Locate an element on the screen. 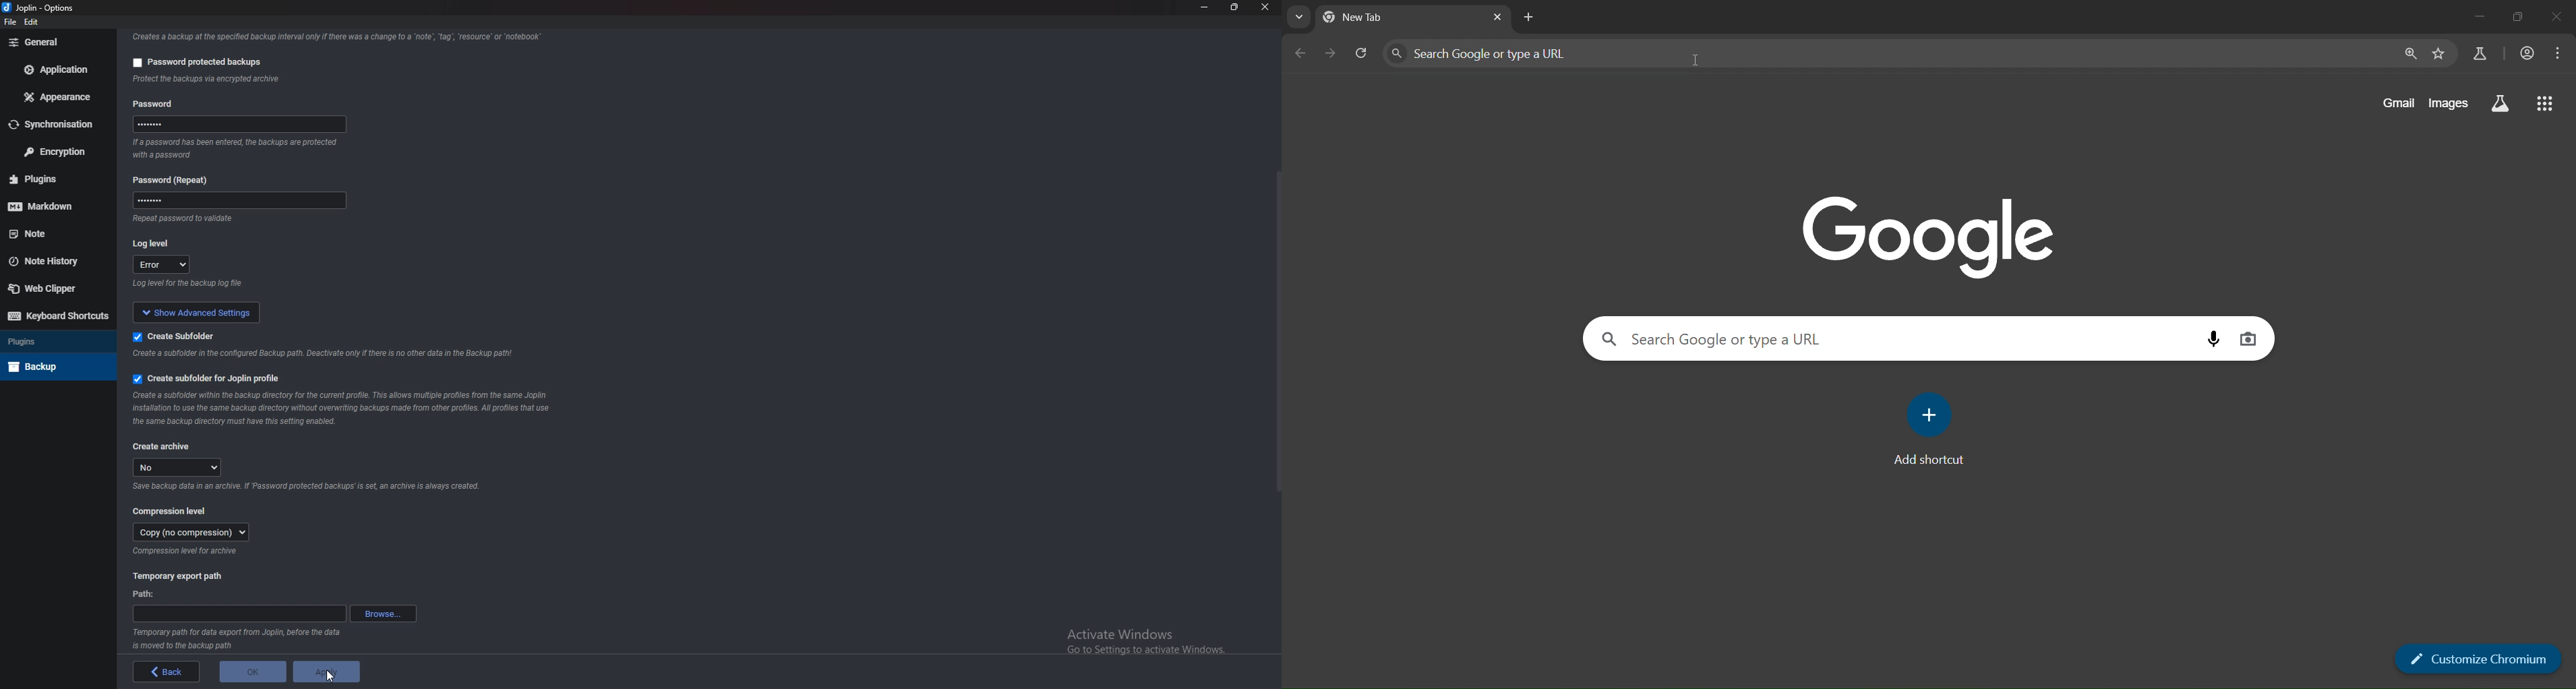 The width and height of the screenshot is (2576, 700). search page is located at coordinates (1294, 18).